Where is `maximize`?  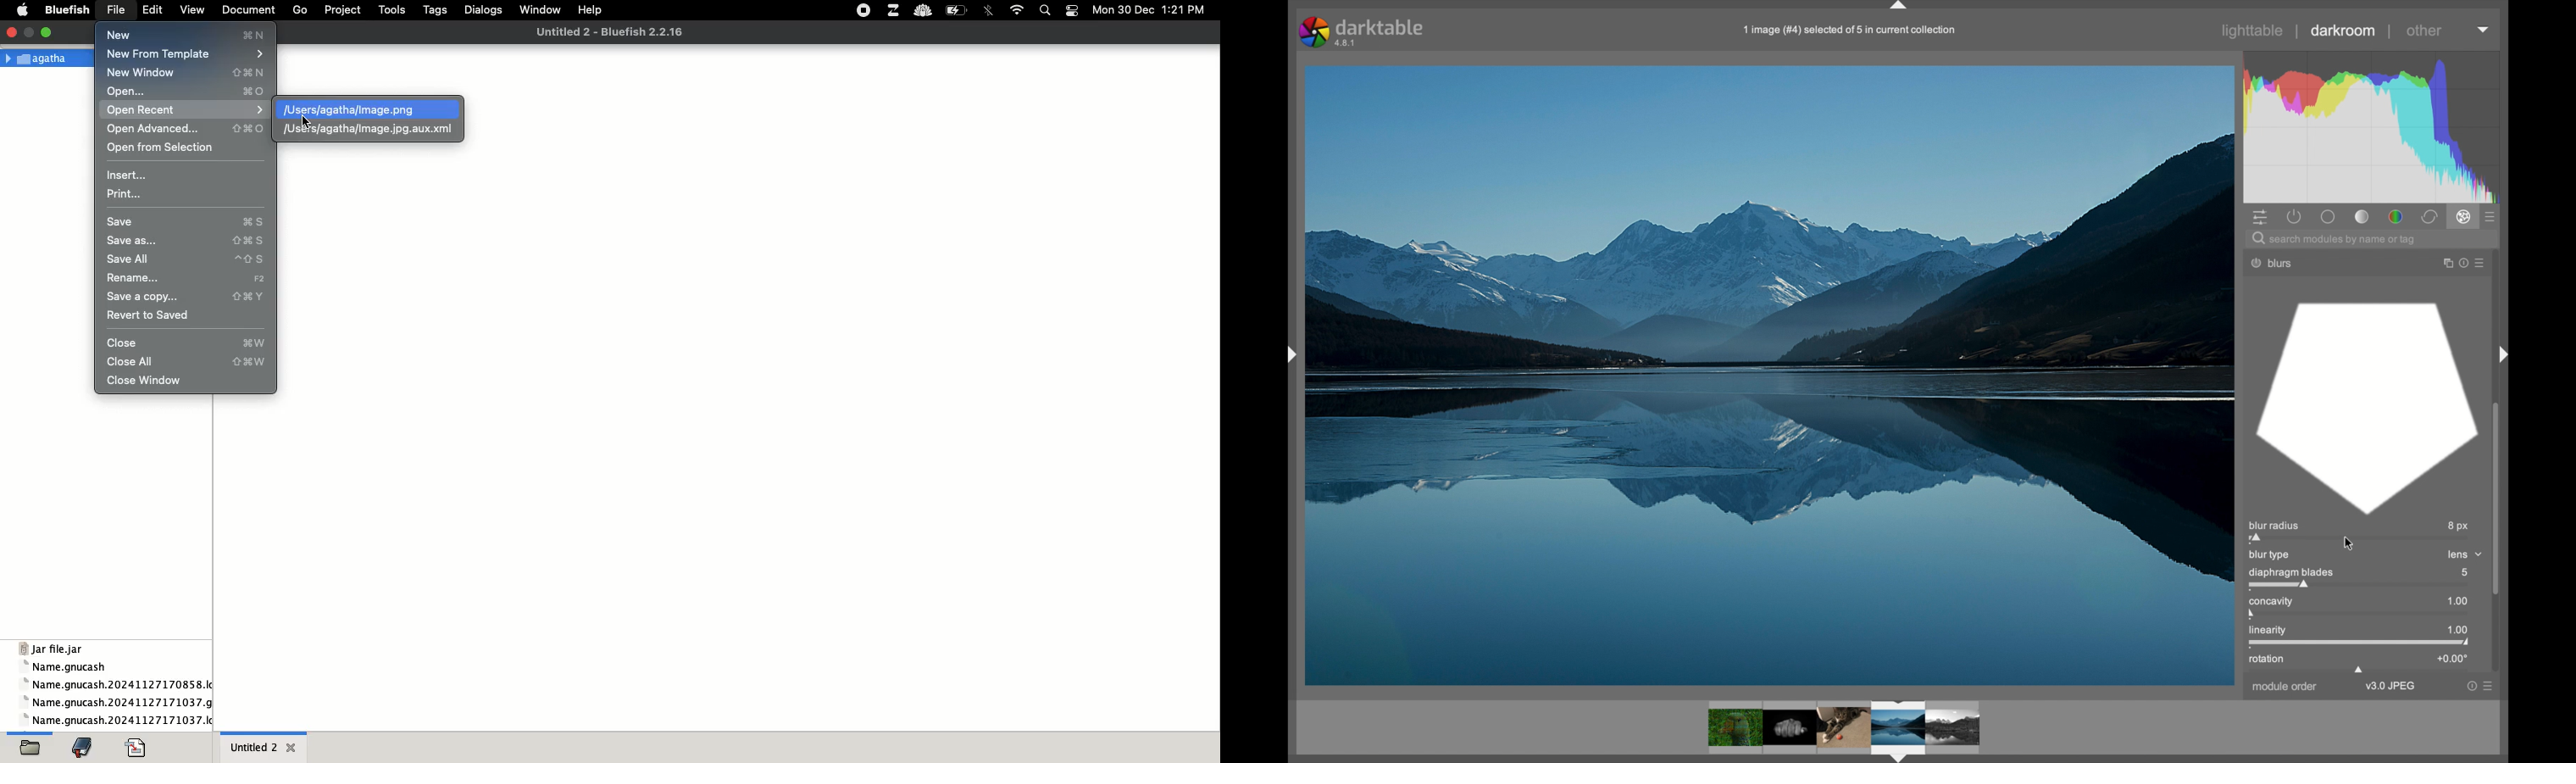 maximize is located at coordinates (29, 31).